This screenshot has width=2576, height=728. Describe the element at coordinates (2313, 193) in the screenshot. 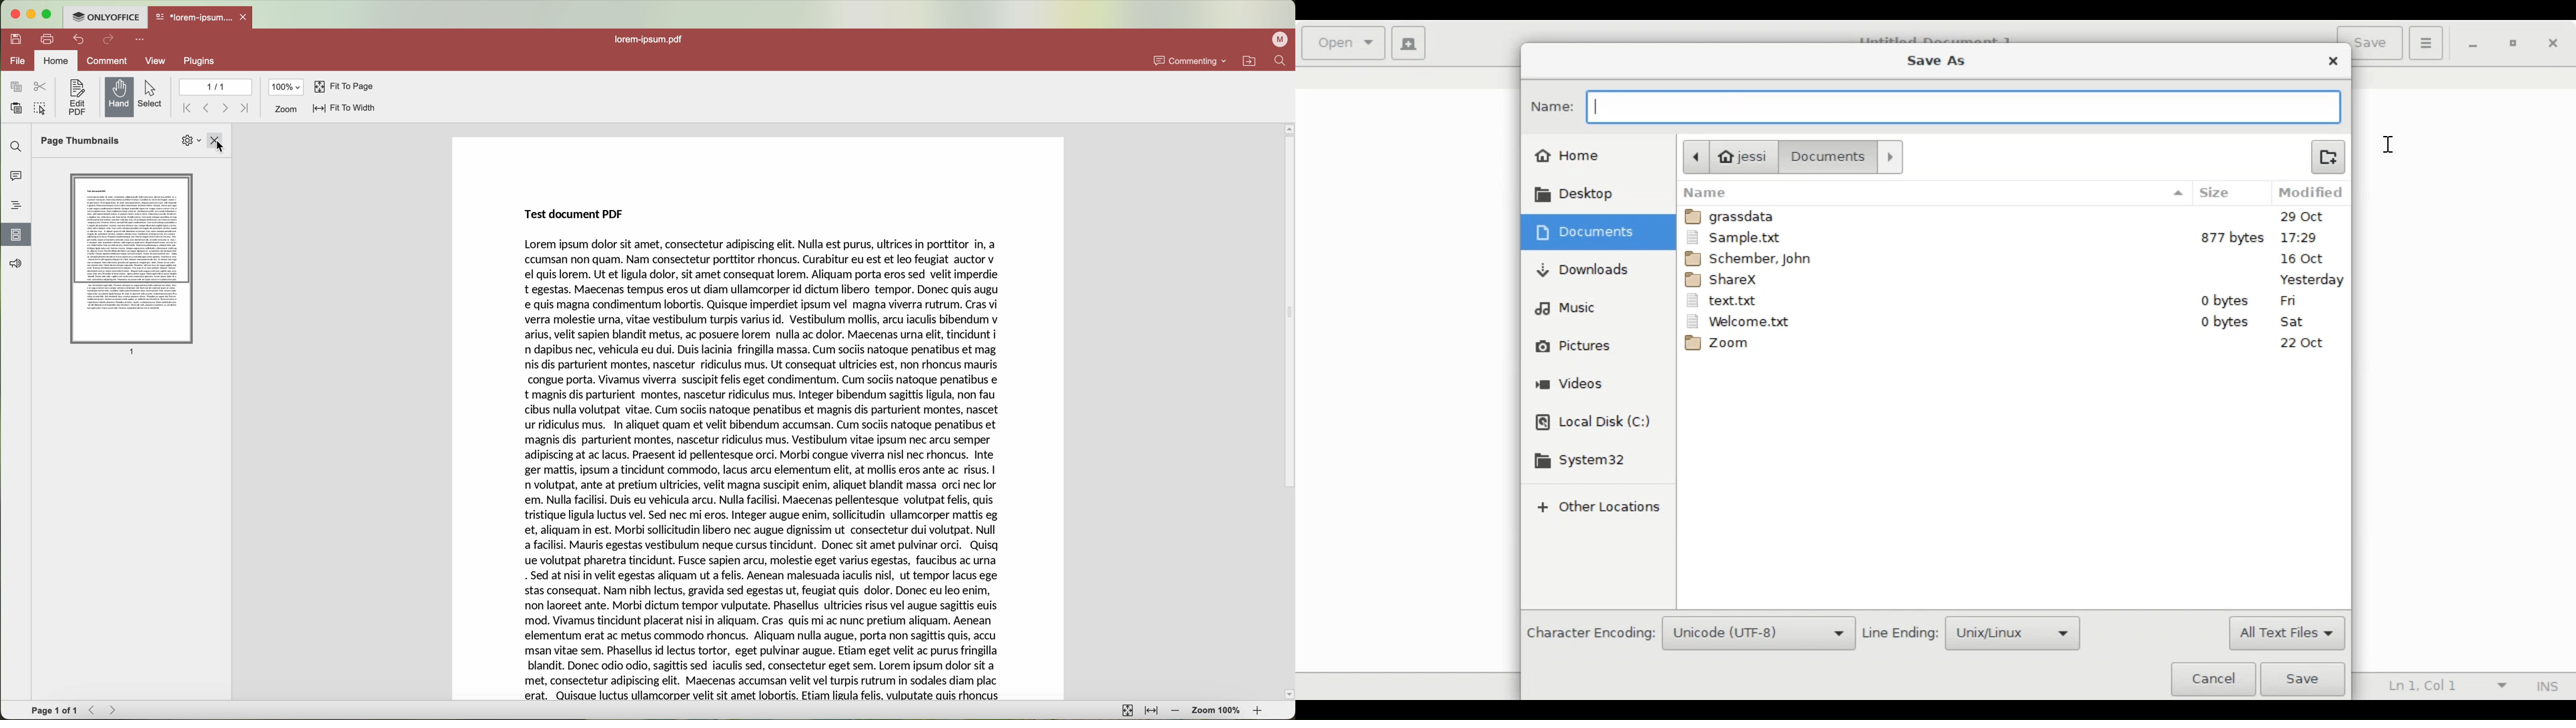

I see `Modified` at that location.